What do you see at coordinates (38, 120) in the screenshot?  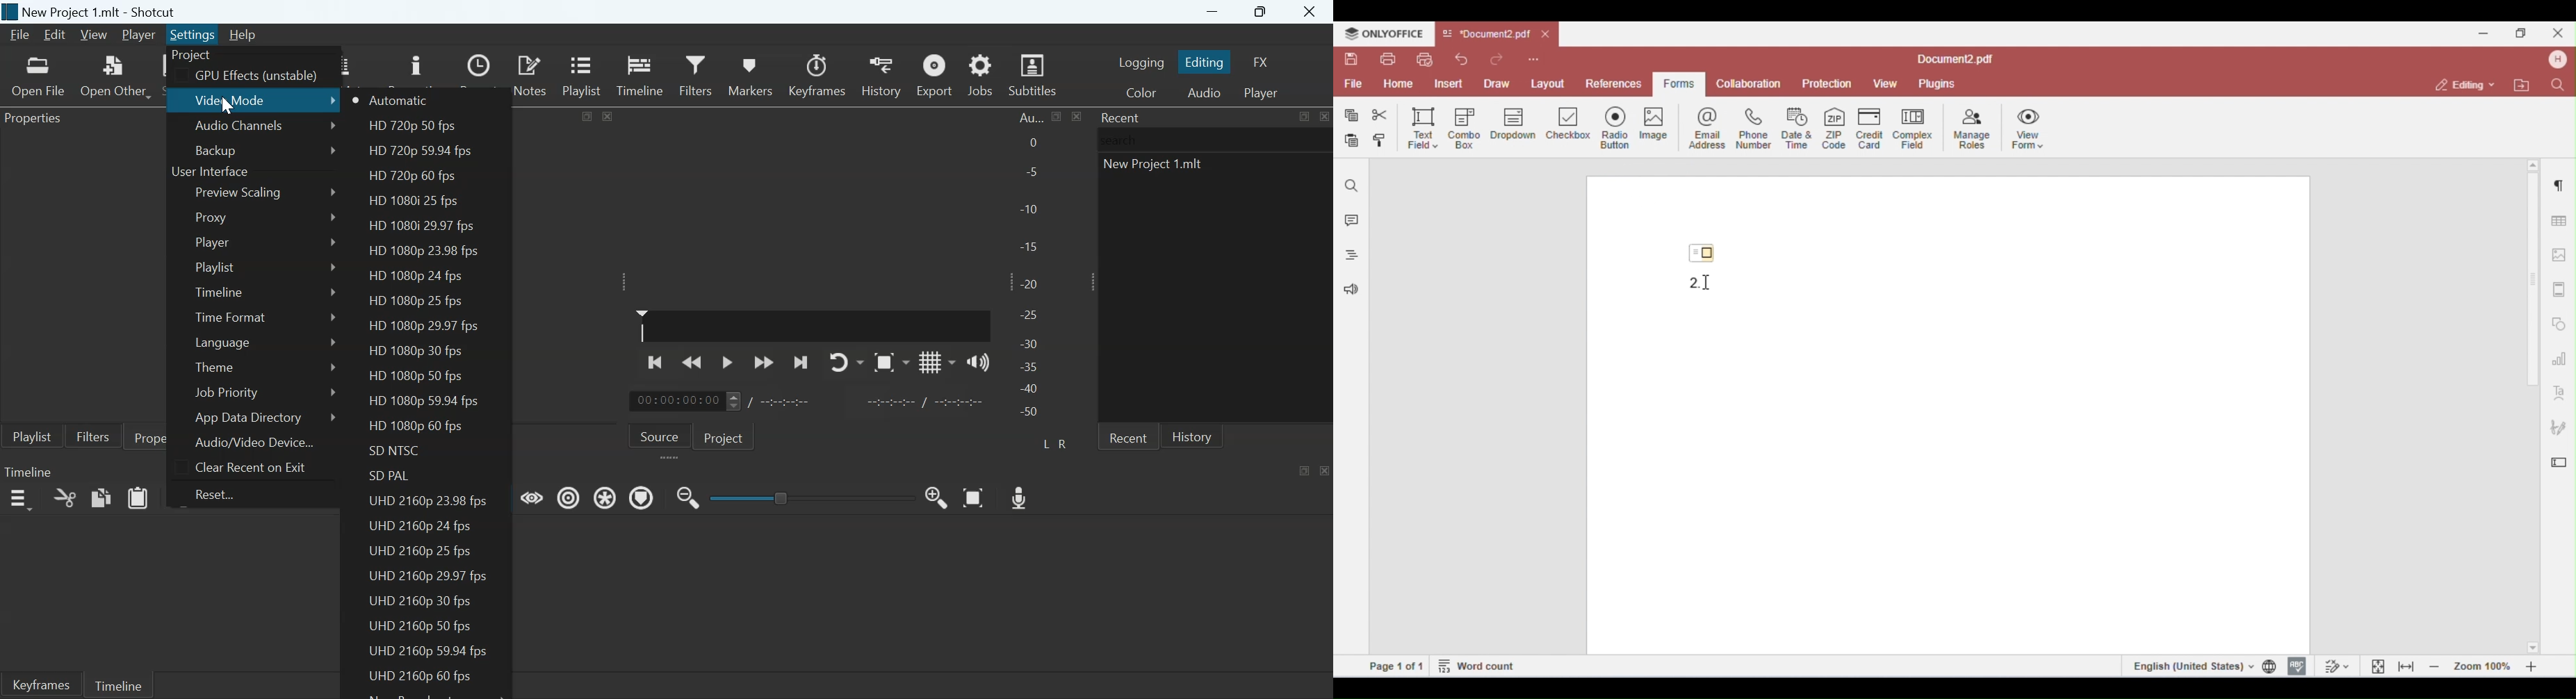 I see `Properties` at bounding box center [38, 120].